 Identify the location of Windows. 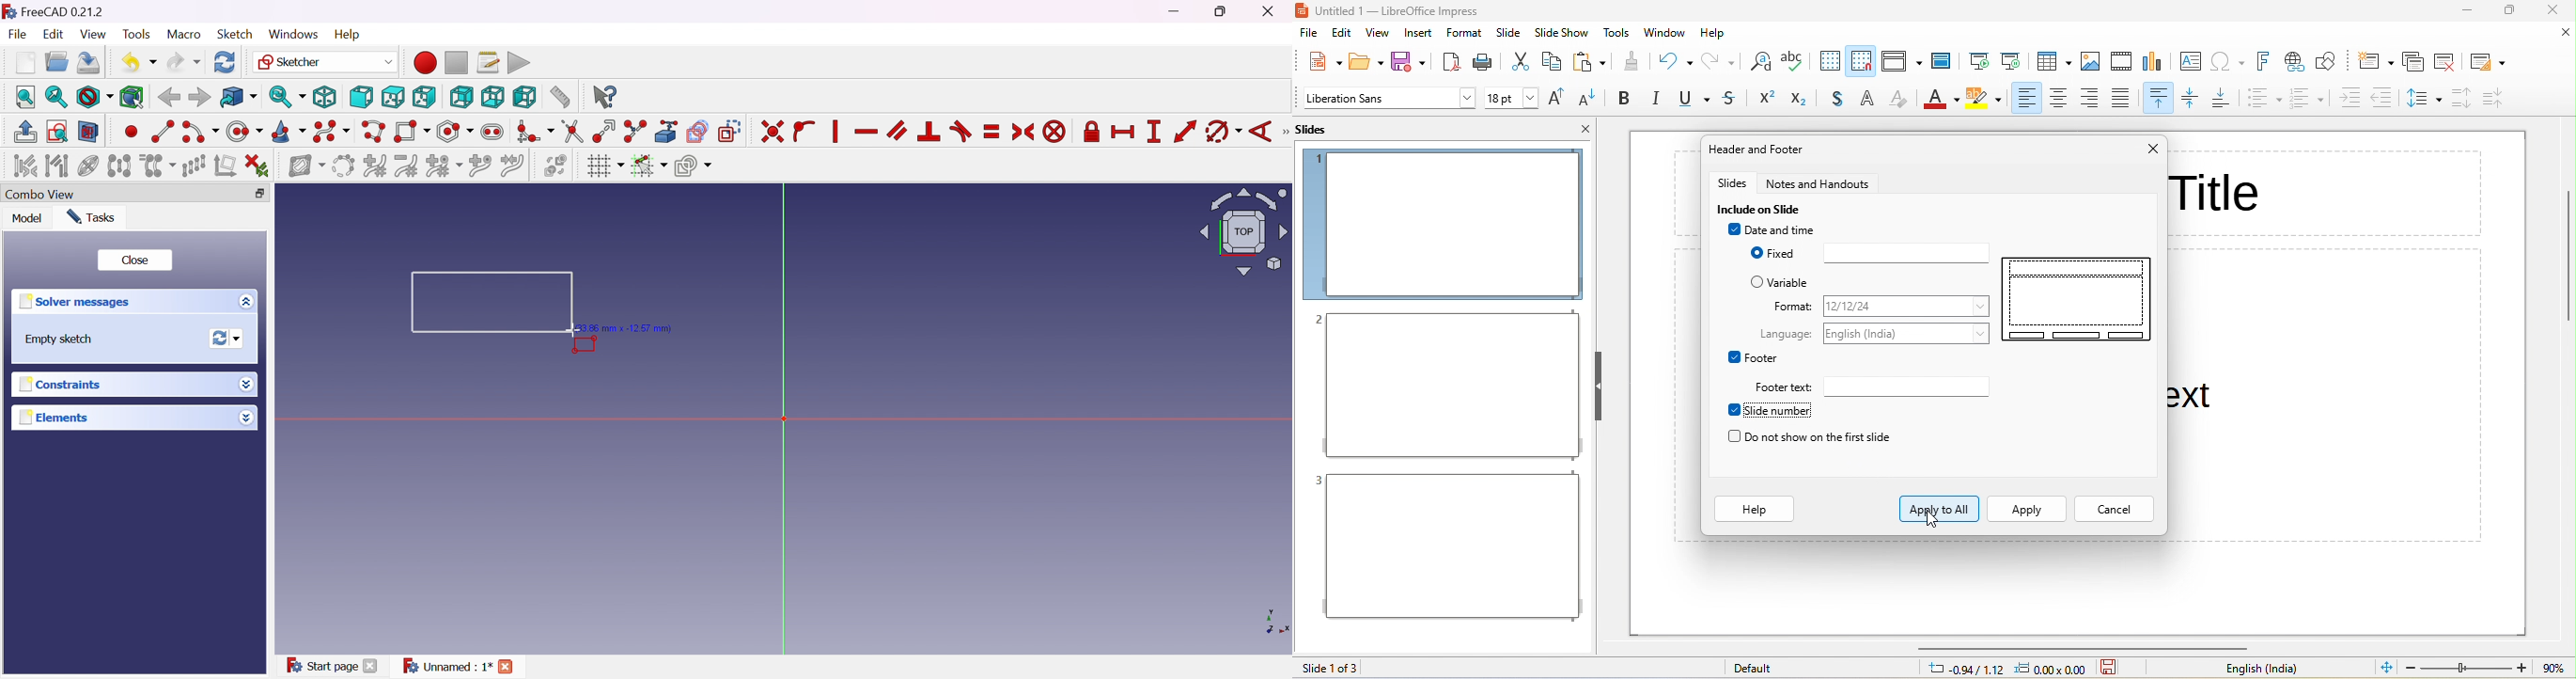
(293, 34).